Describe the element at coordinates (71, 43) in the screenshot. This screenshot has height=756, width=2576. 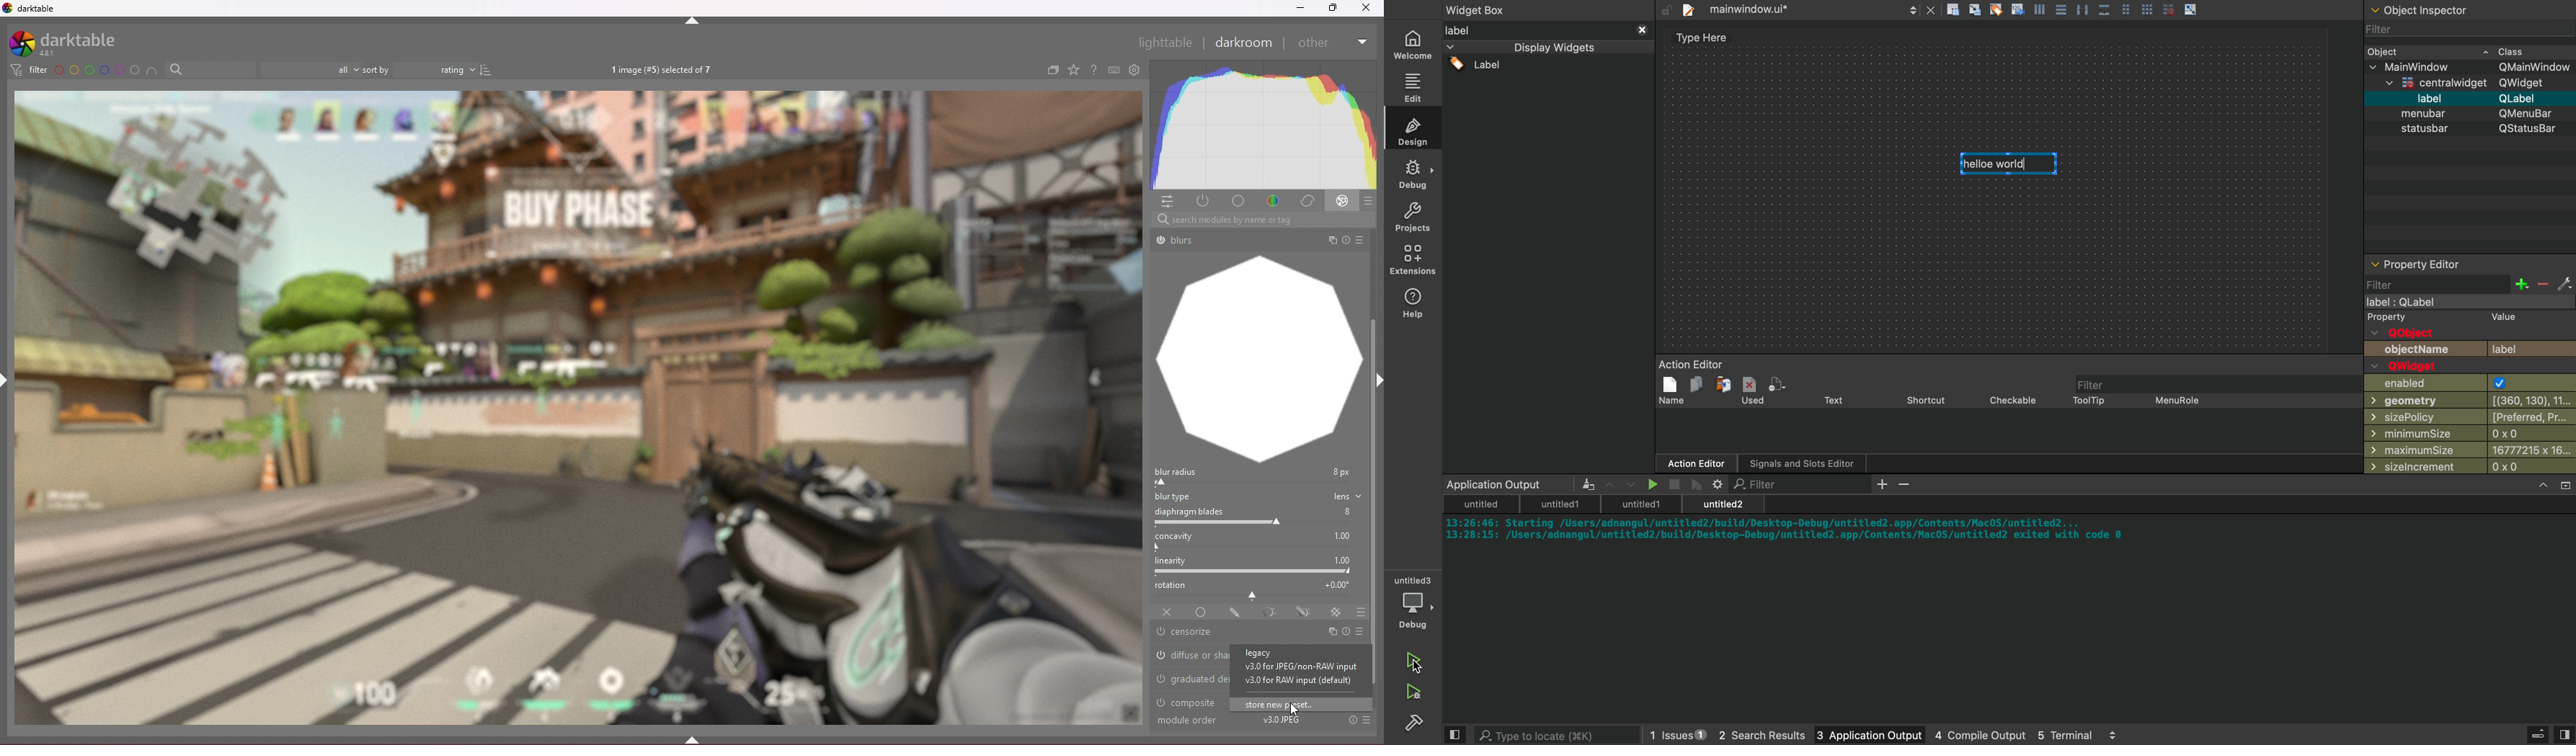
I see `darktable` at that location.